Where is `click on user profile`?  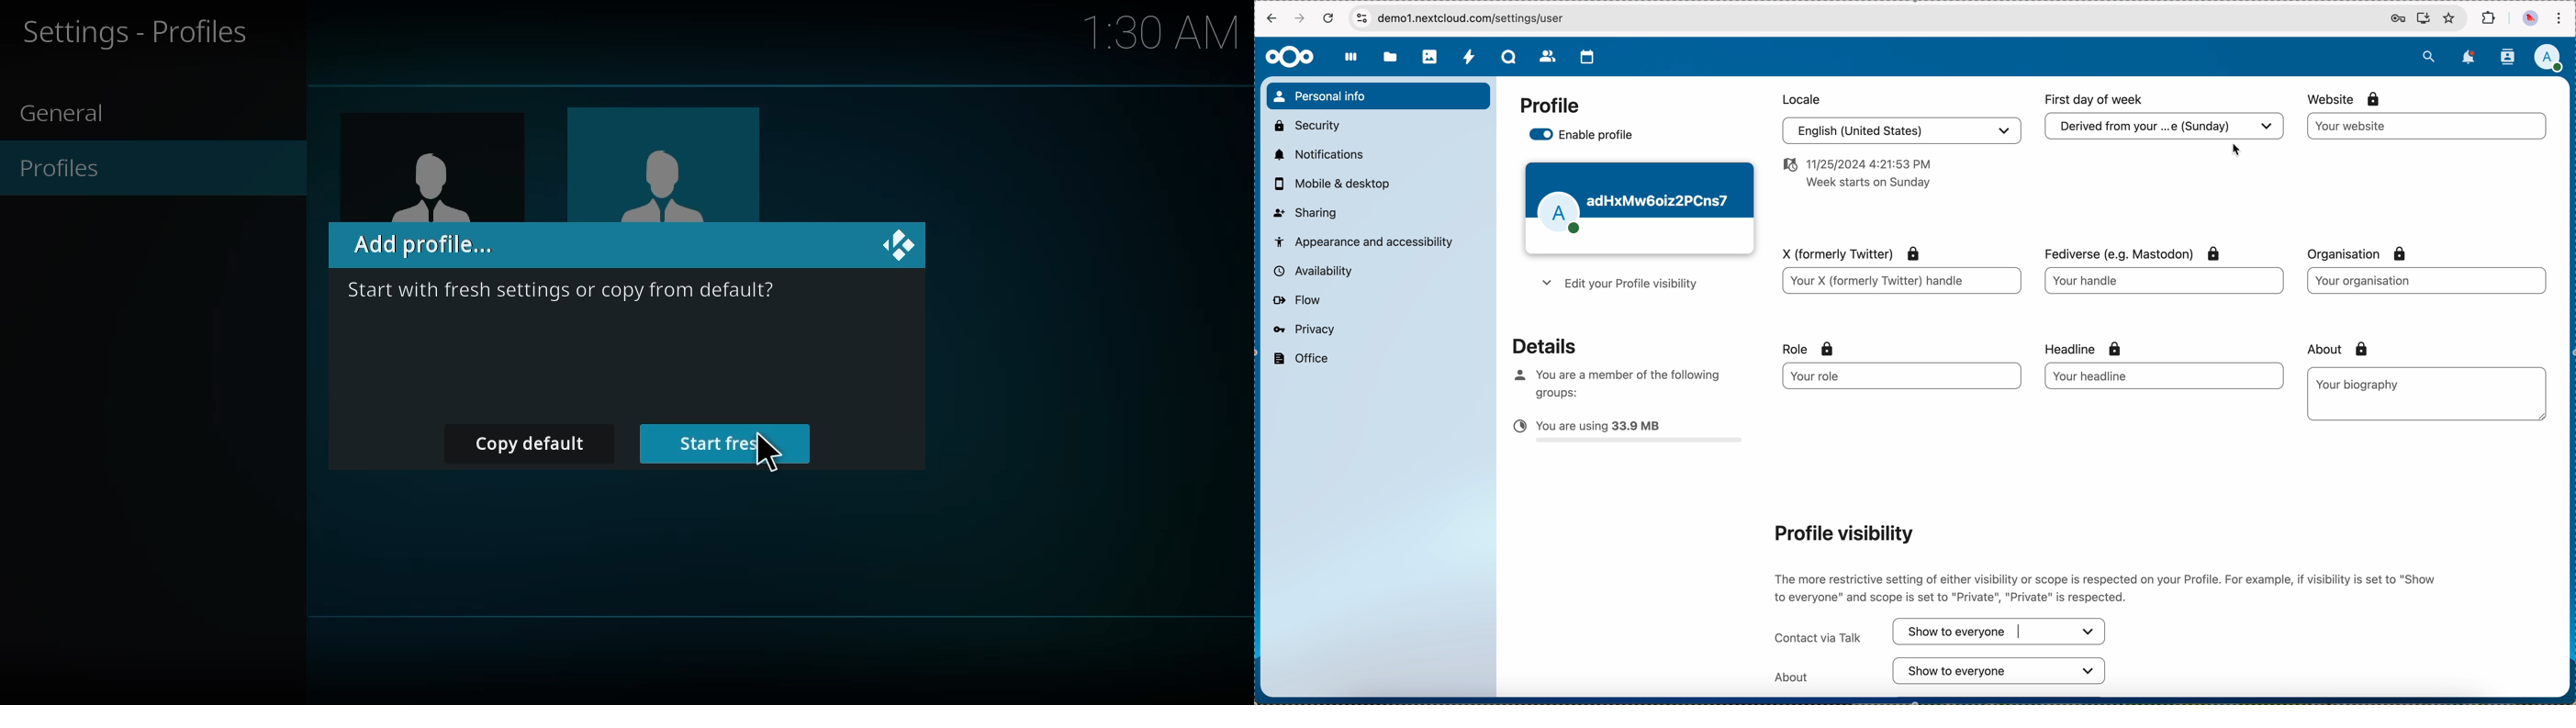 click on user profile is located at coordinates (2551, 59).